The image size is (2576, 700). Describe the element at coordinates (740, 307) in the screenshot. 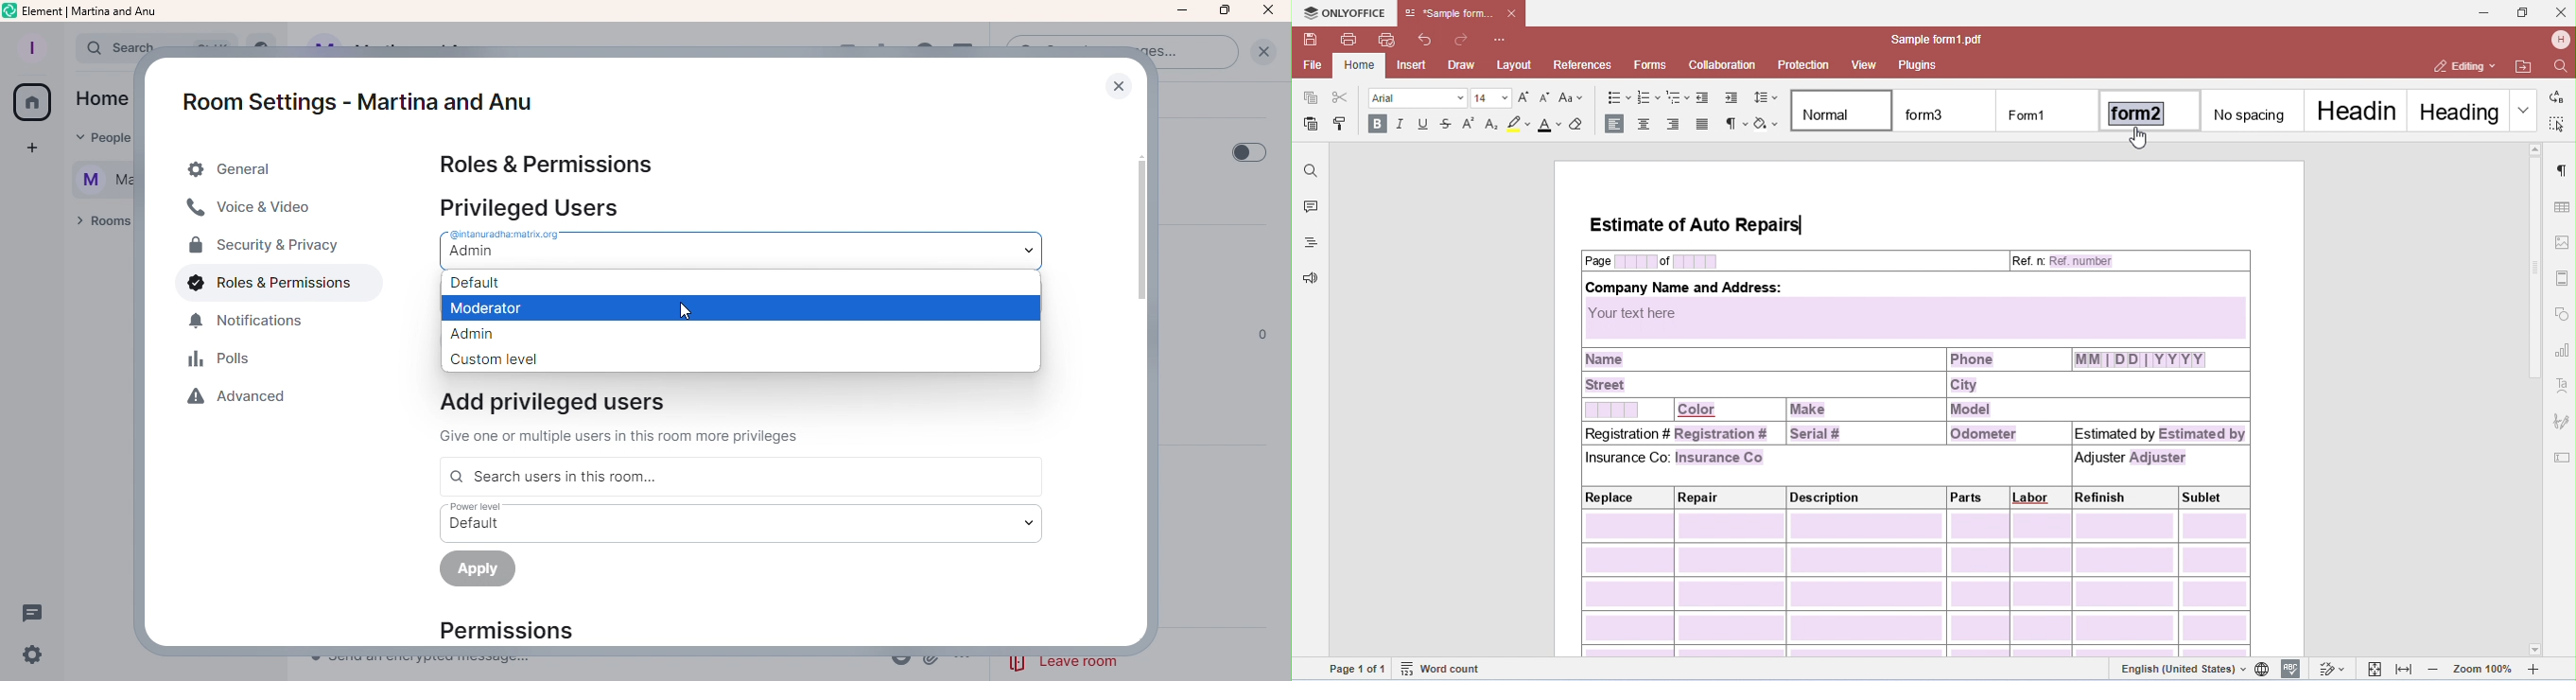

I see `Moderator` at that location.